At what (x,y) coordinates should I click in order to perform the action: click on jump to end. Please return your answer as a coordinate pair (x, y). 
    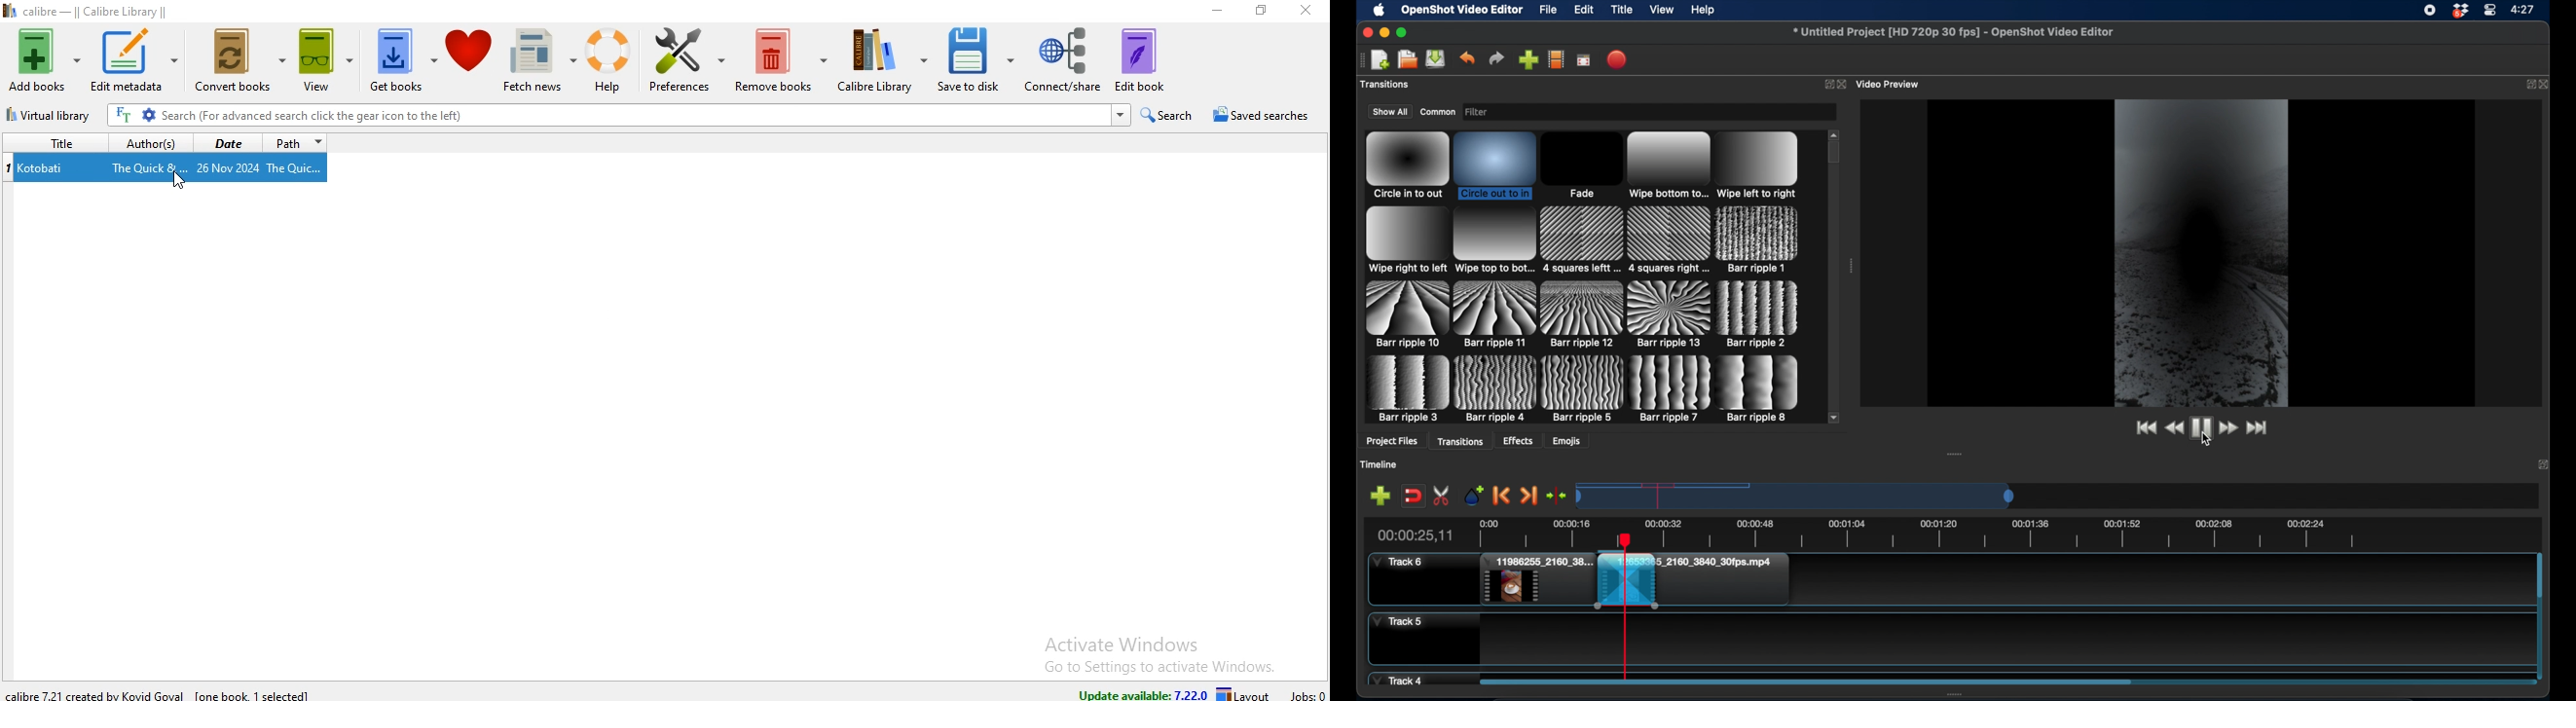
    Looking at the image, I should click on (2259, 428).